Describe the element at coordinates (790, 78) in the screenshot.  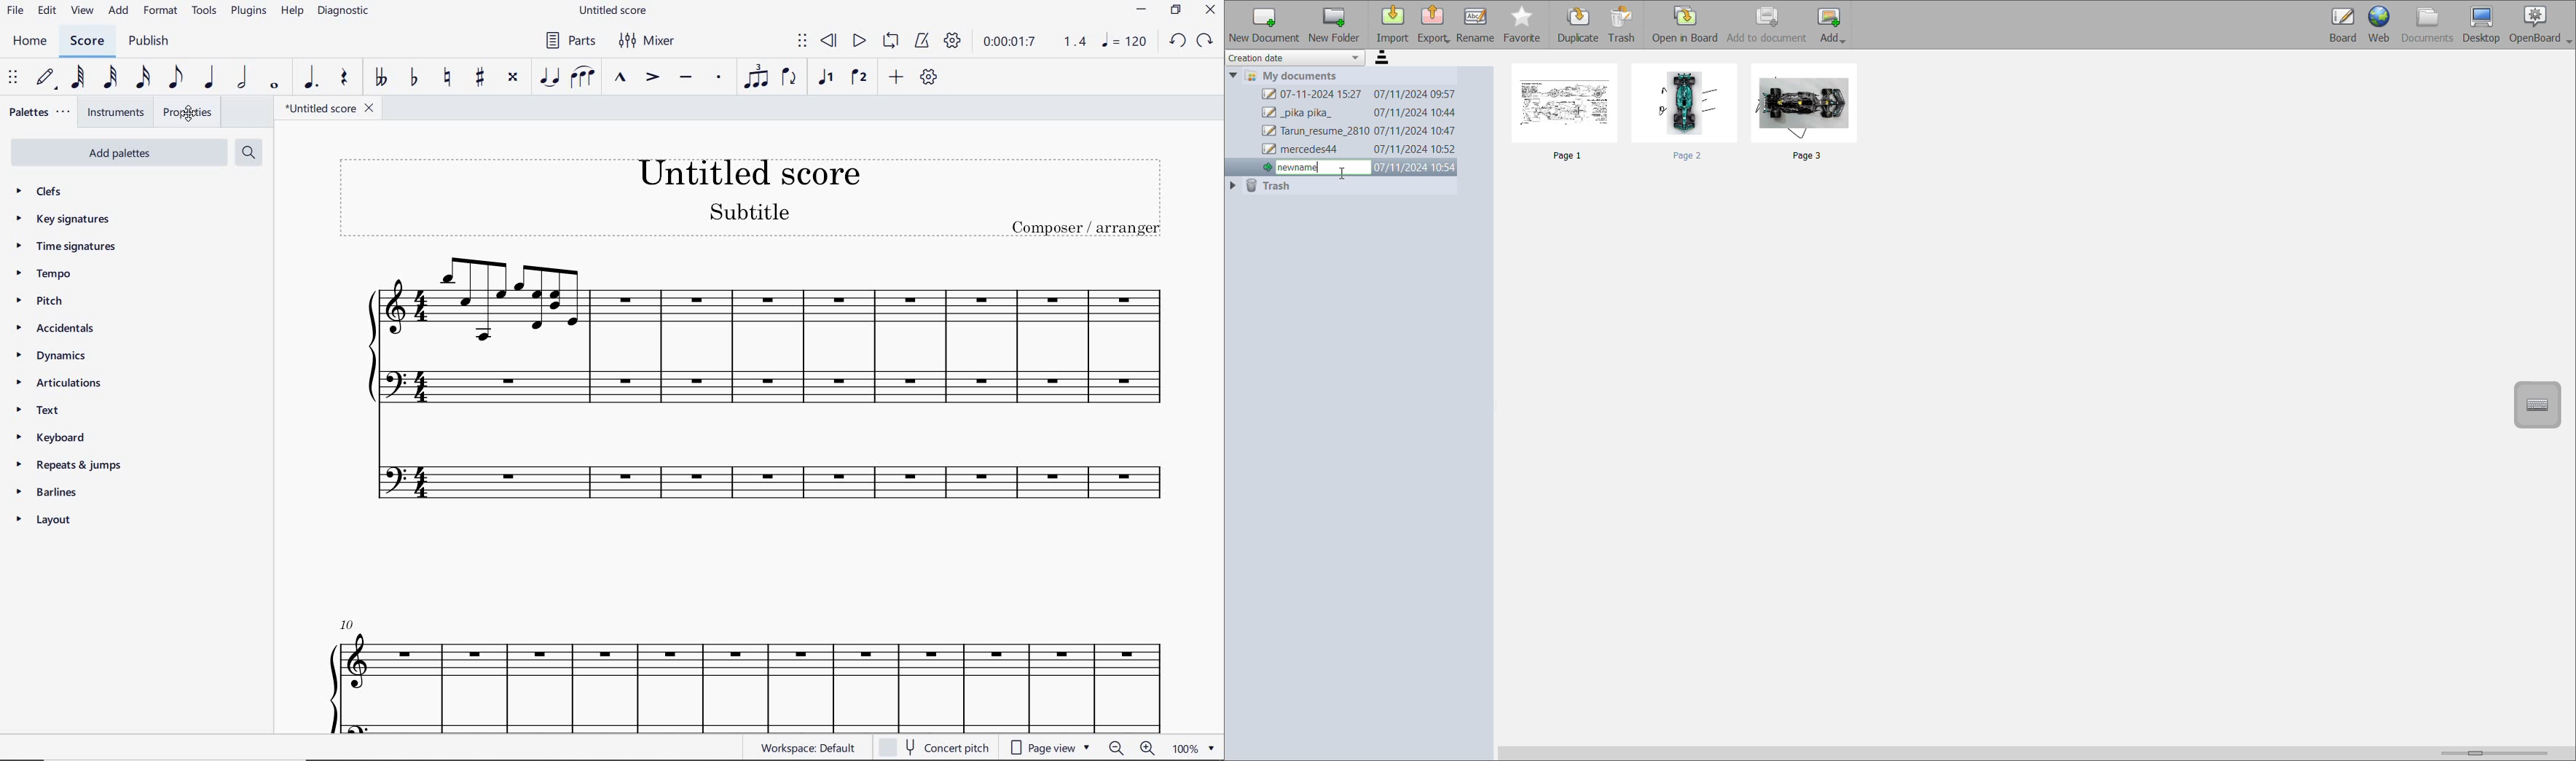
I see `FLIP DIRECTION` at that location.